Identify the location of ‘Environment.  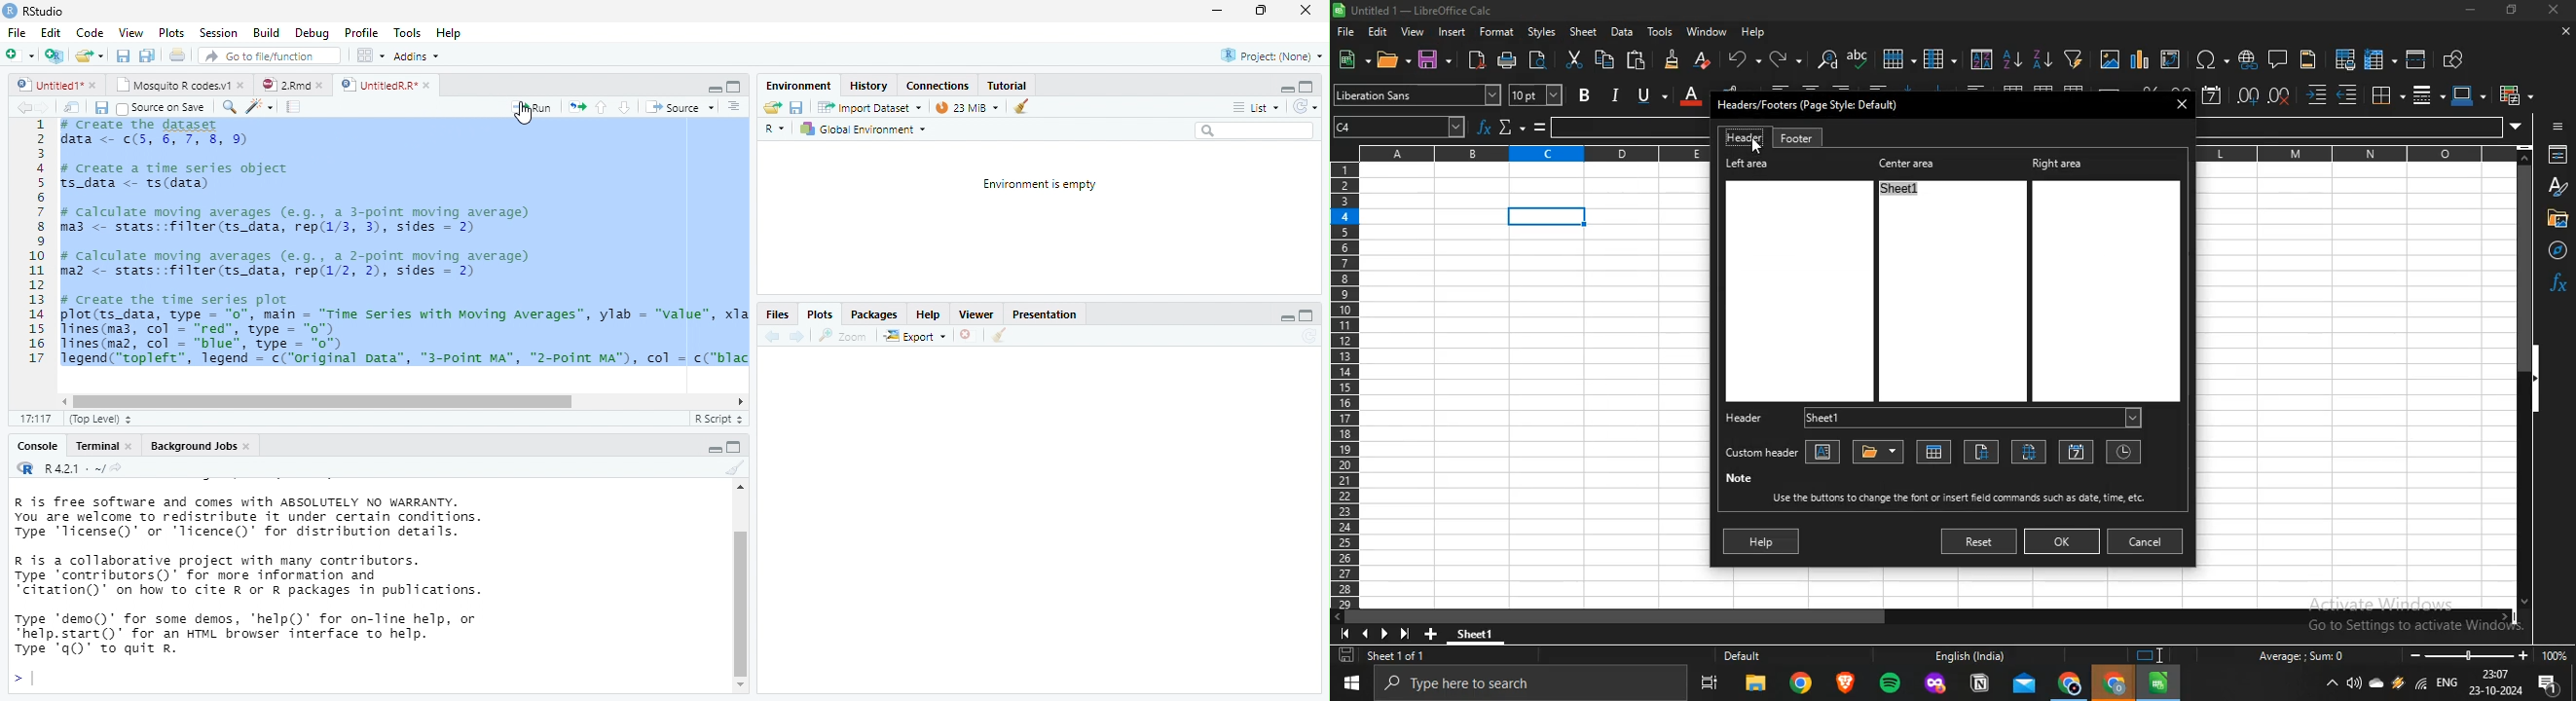
(797, 86).